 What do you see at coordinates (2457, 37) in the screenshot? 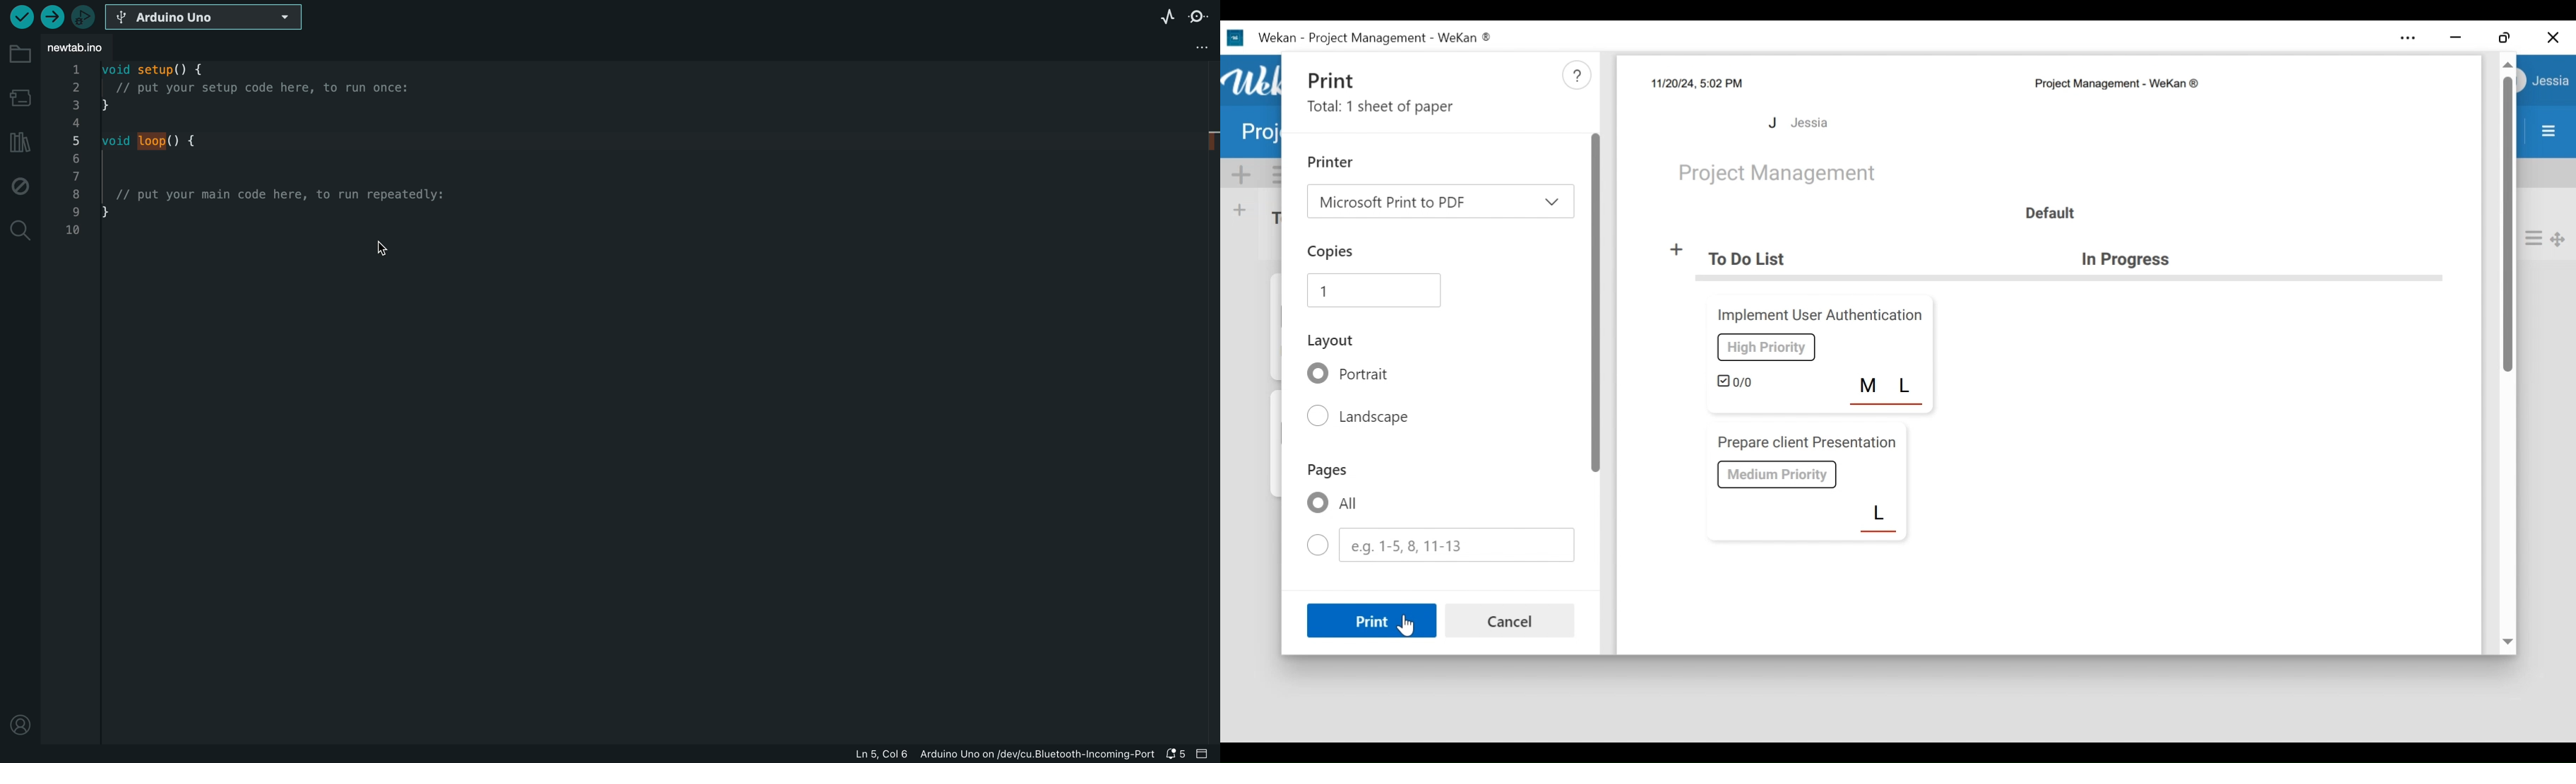
I see `minimize` at bounding box center [2457, 37].